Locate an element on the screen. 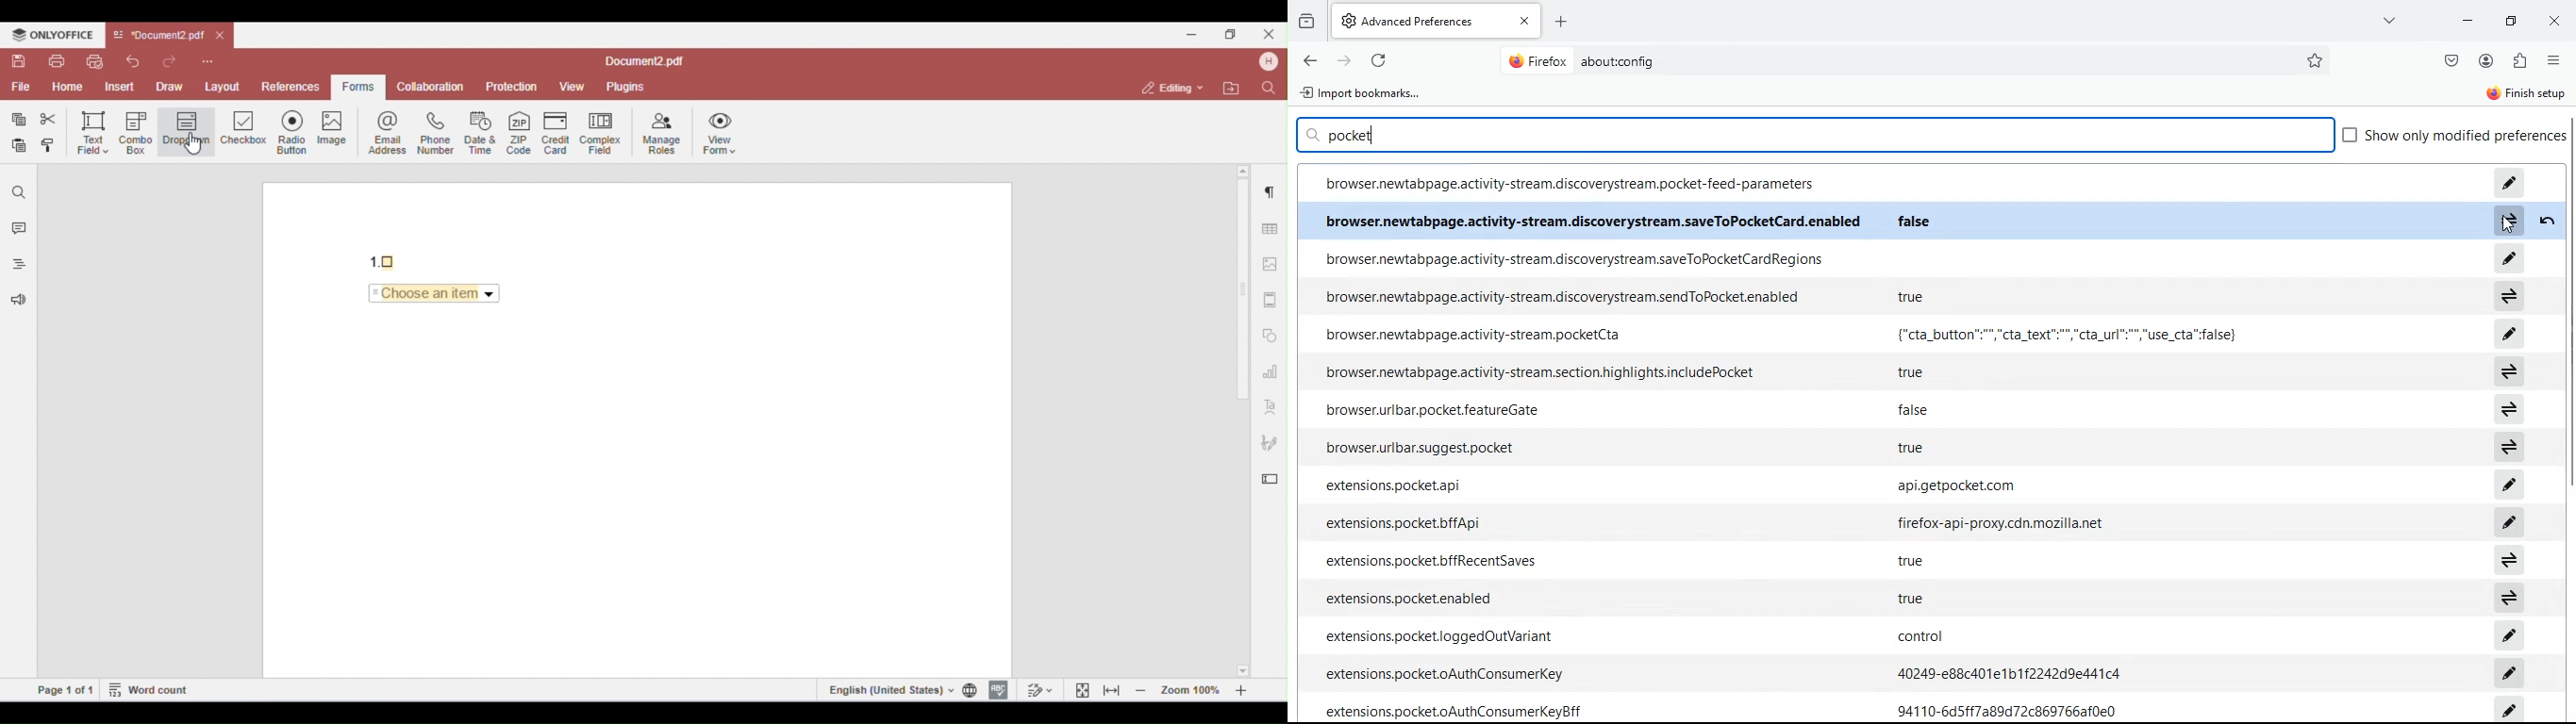  edit is located at coordinates (2508, 333).